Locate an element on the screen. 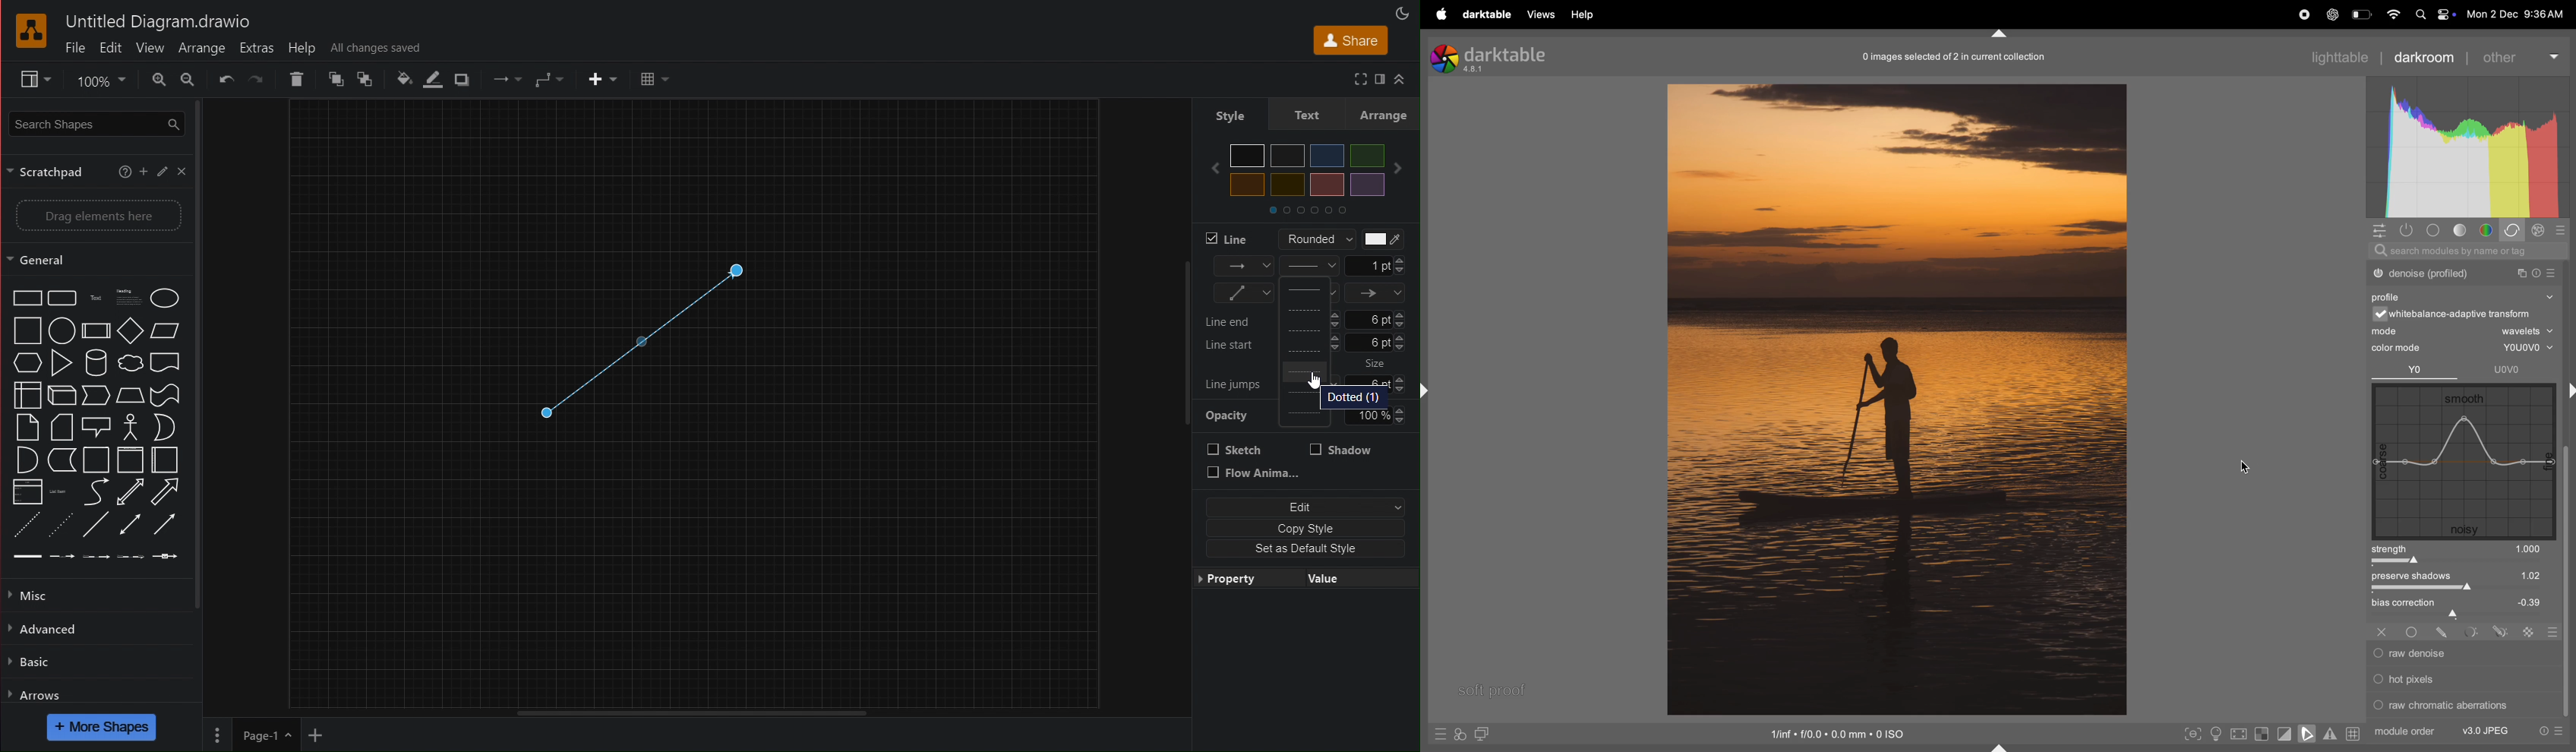  spacing is located at coordinates (1308, 373).